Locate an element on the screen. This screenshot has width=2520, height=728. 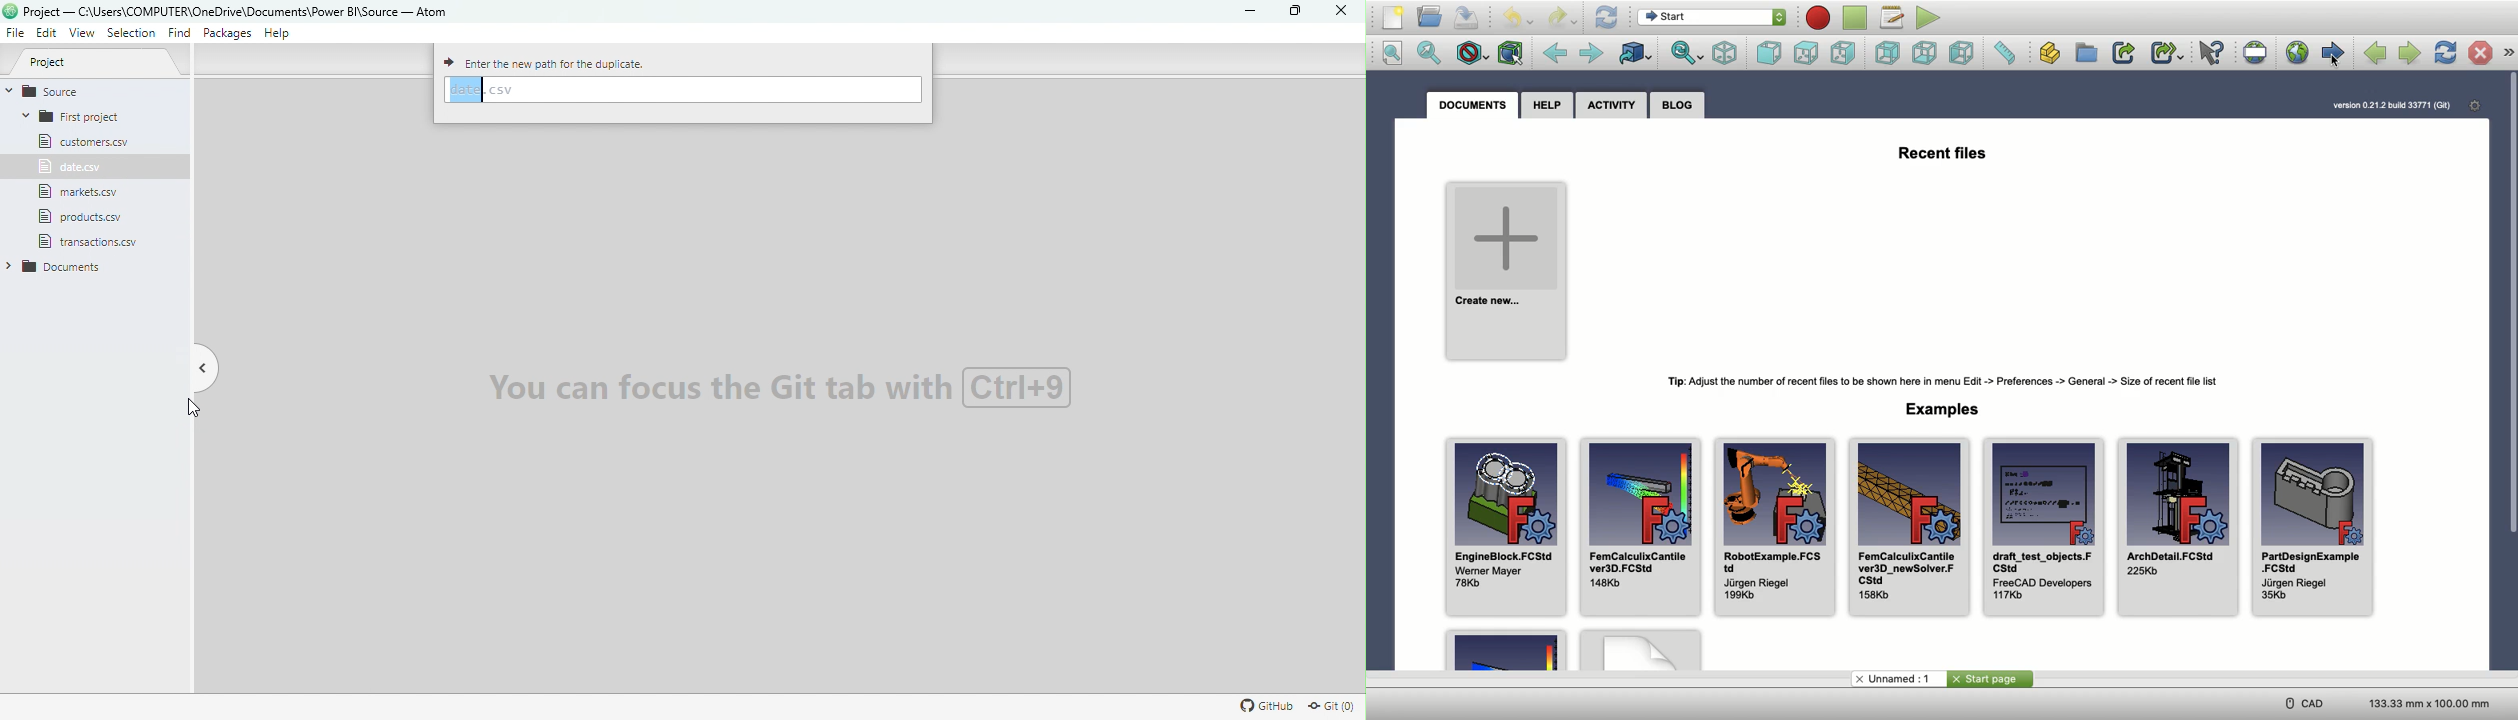
Open website is located at coordinates (2296, 53).